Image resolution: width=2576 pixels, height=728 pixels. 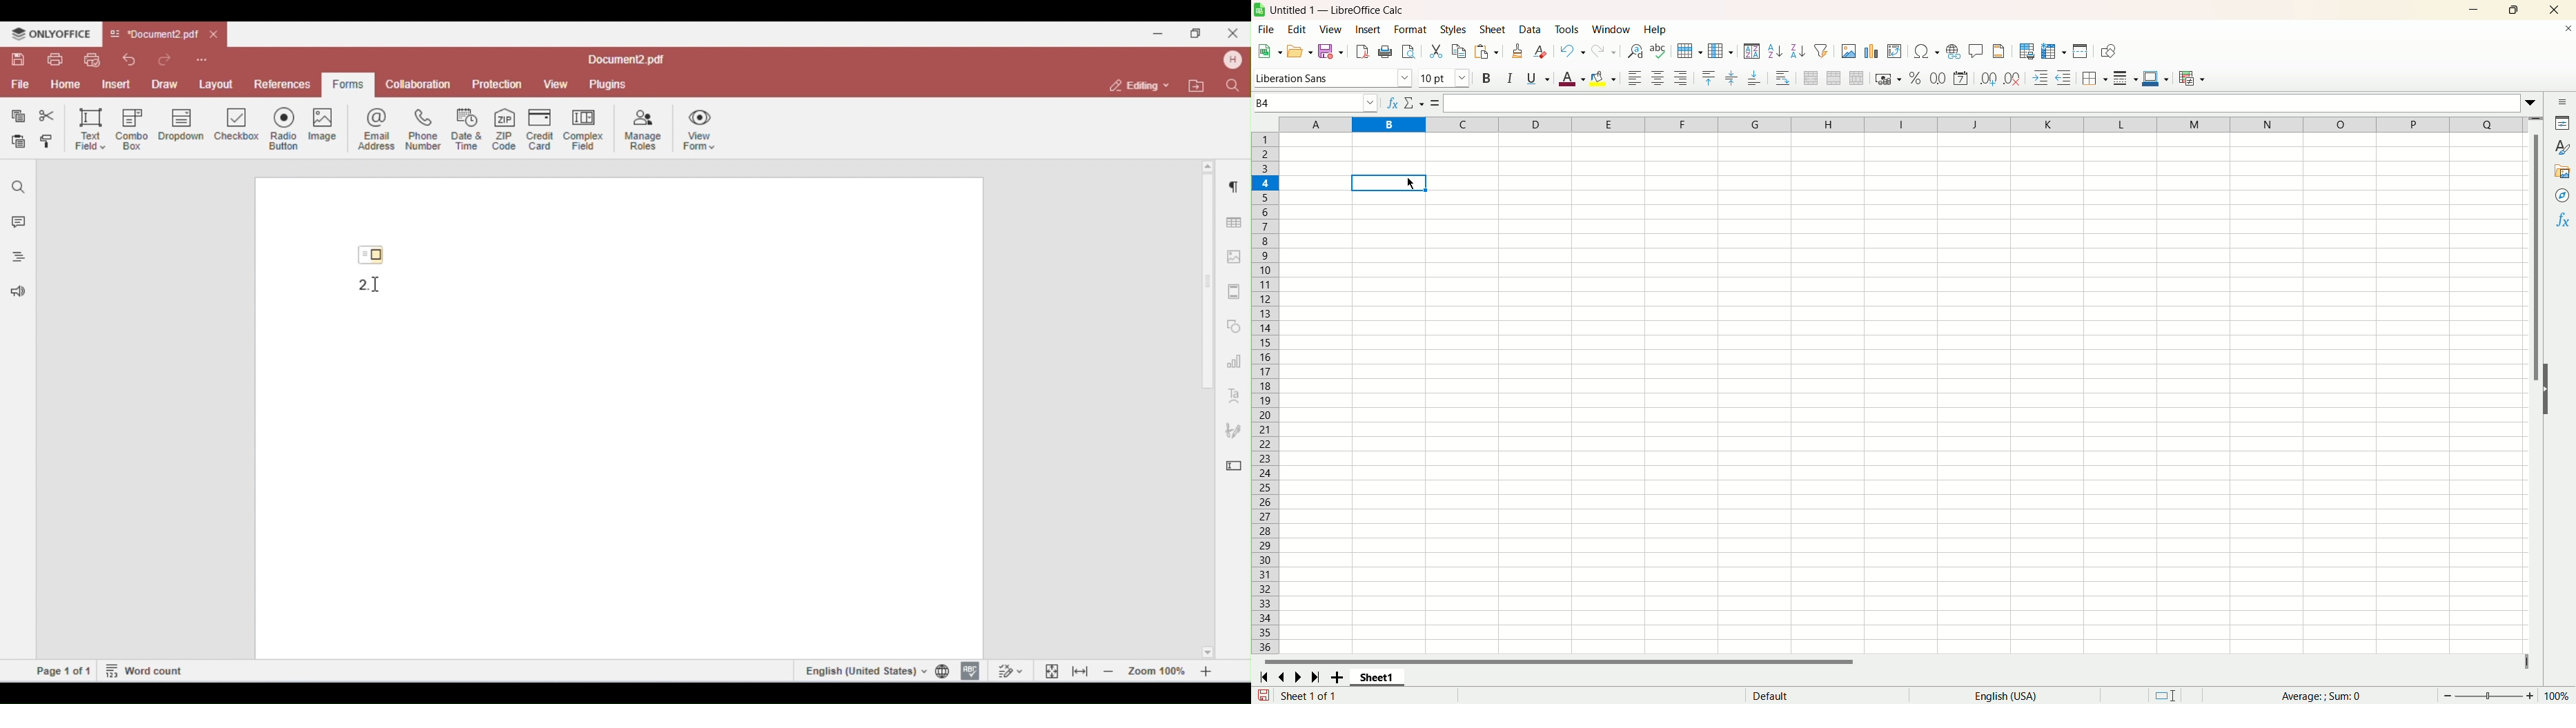 I want to click on decrease indent, so click(x=2066, y=78).